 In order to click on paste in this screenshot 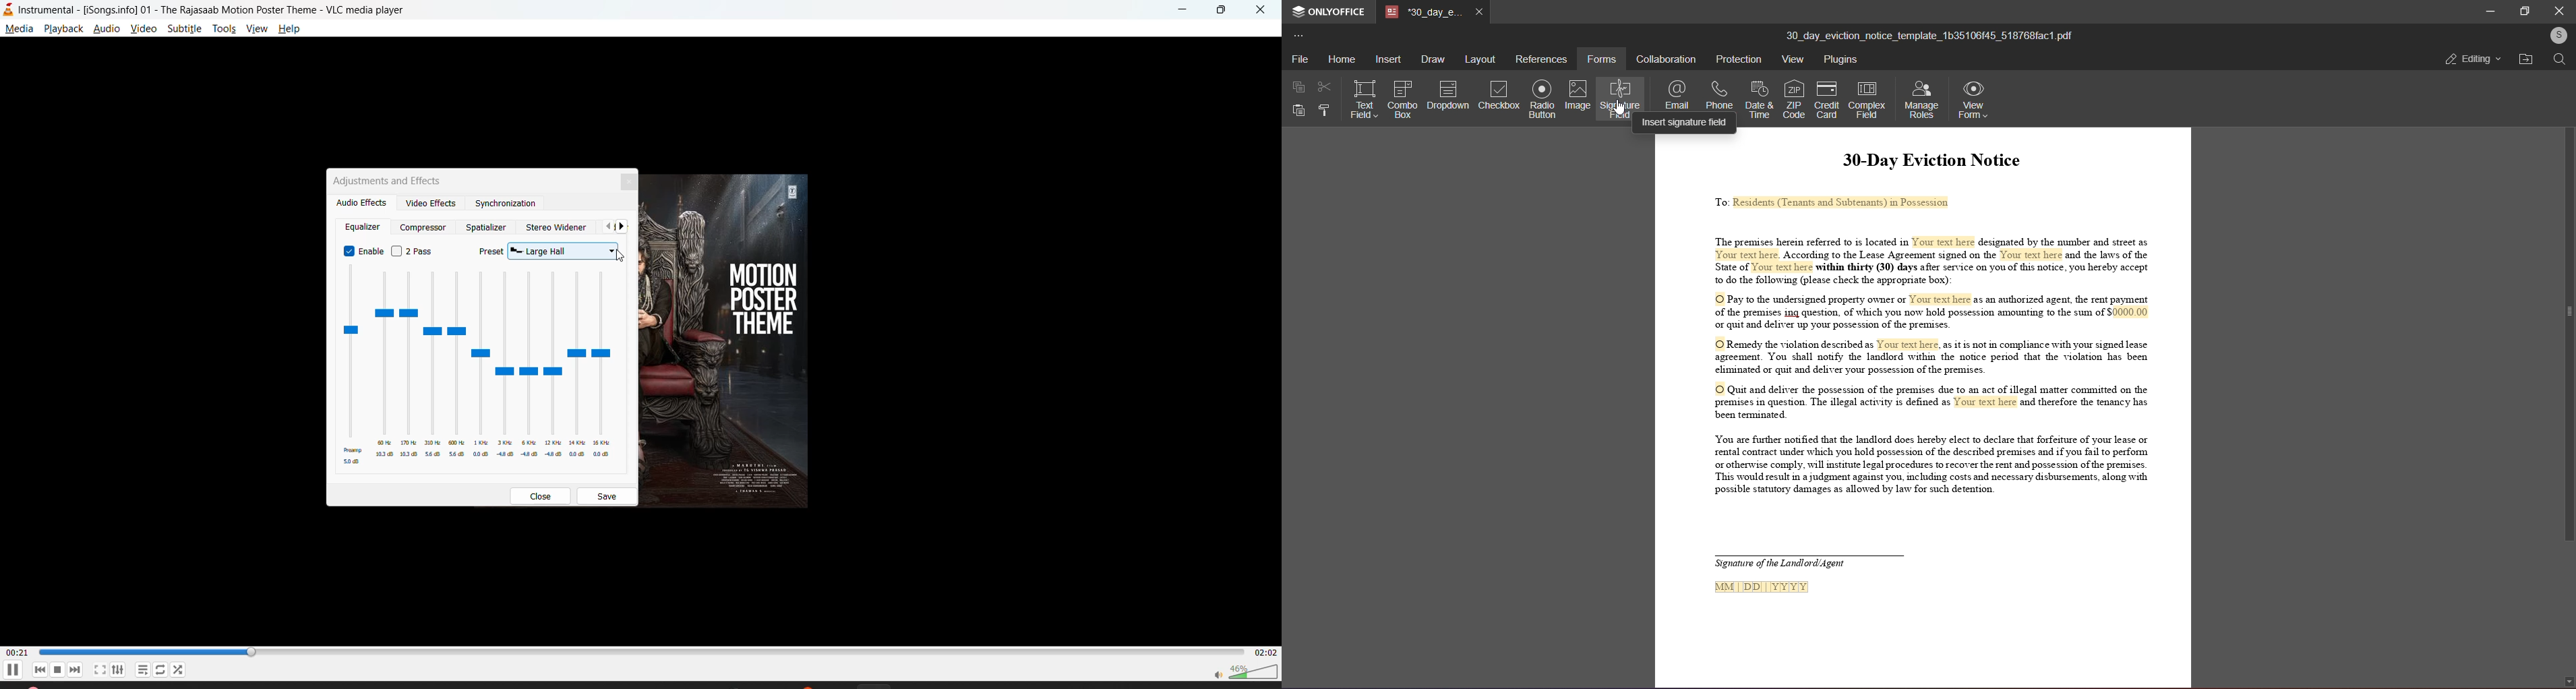, I will do `click(1298, 110)`.